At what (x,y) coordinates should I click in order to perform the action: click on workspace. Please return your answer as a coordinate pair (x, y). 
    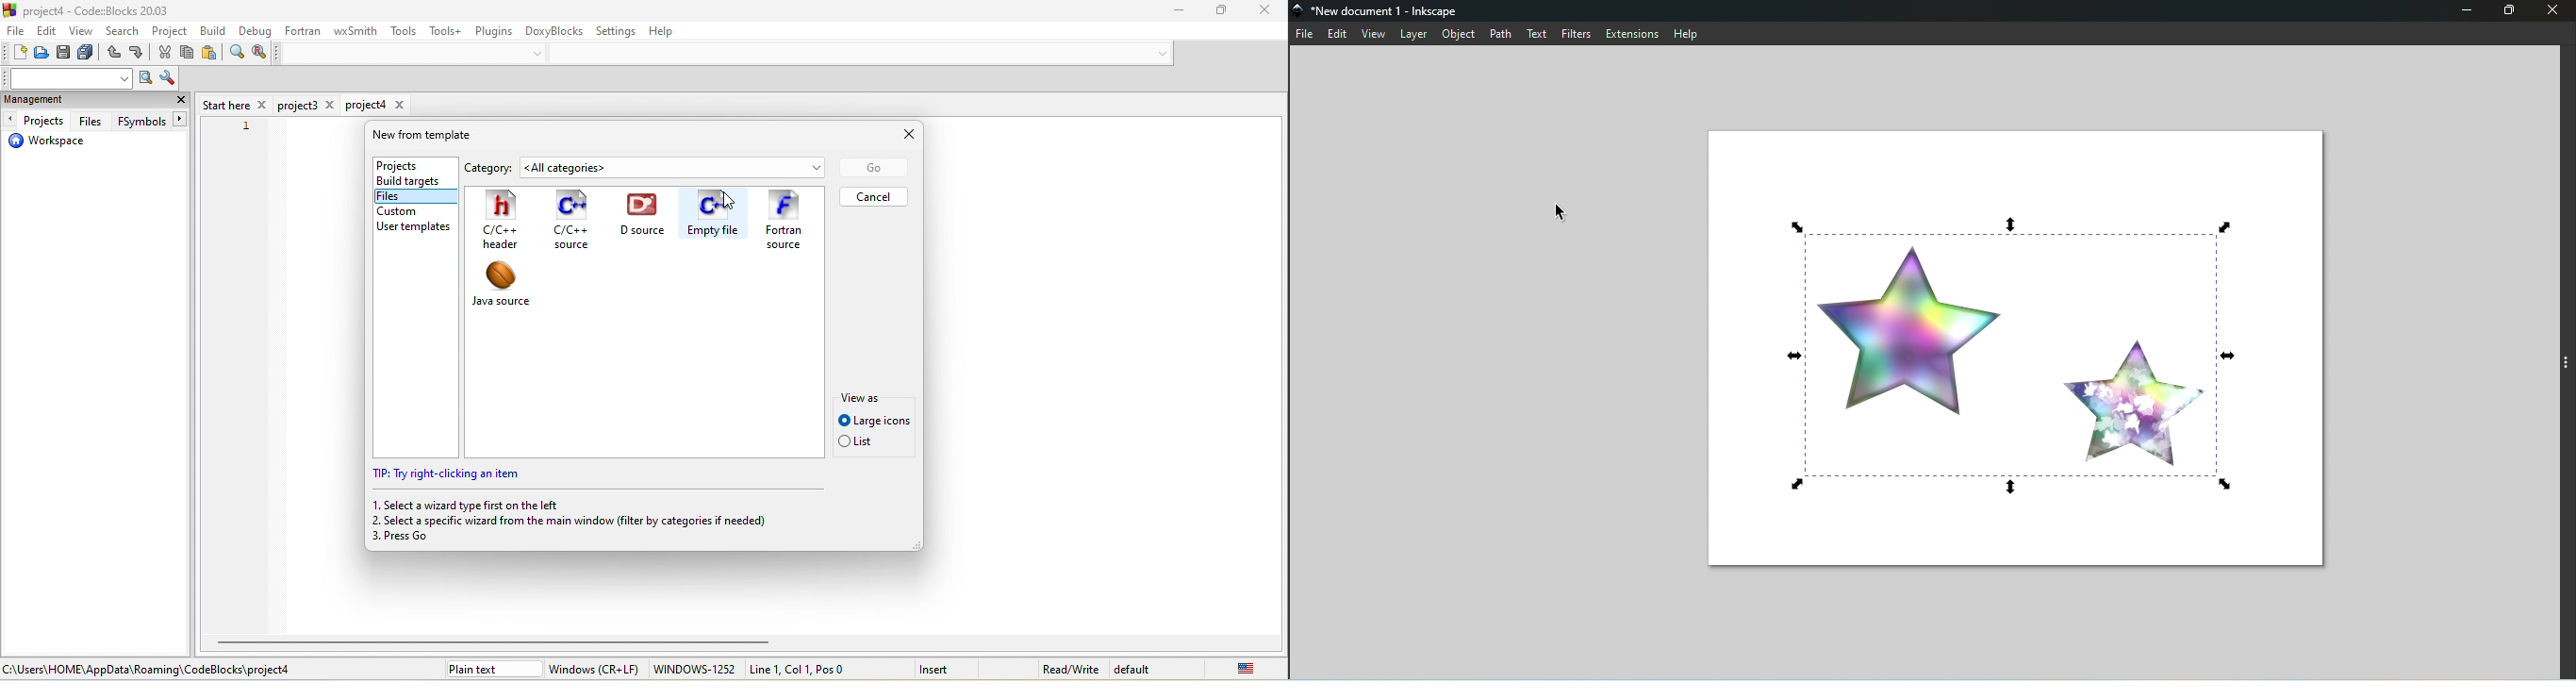
    Looking at the image, I should click on (47, 143).